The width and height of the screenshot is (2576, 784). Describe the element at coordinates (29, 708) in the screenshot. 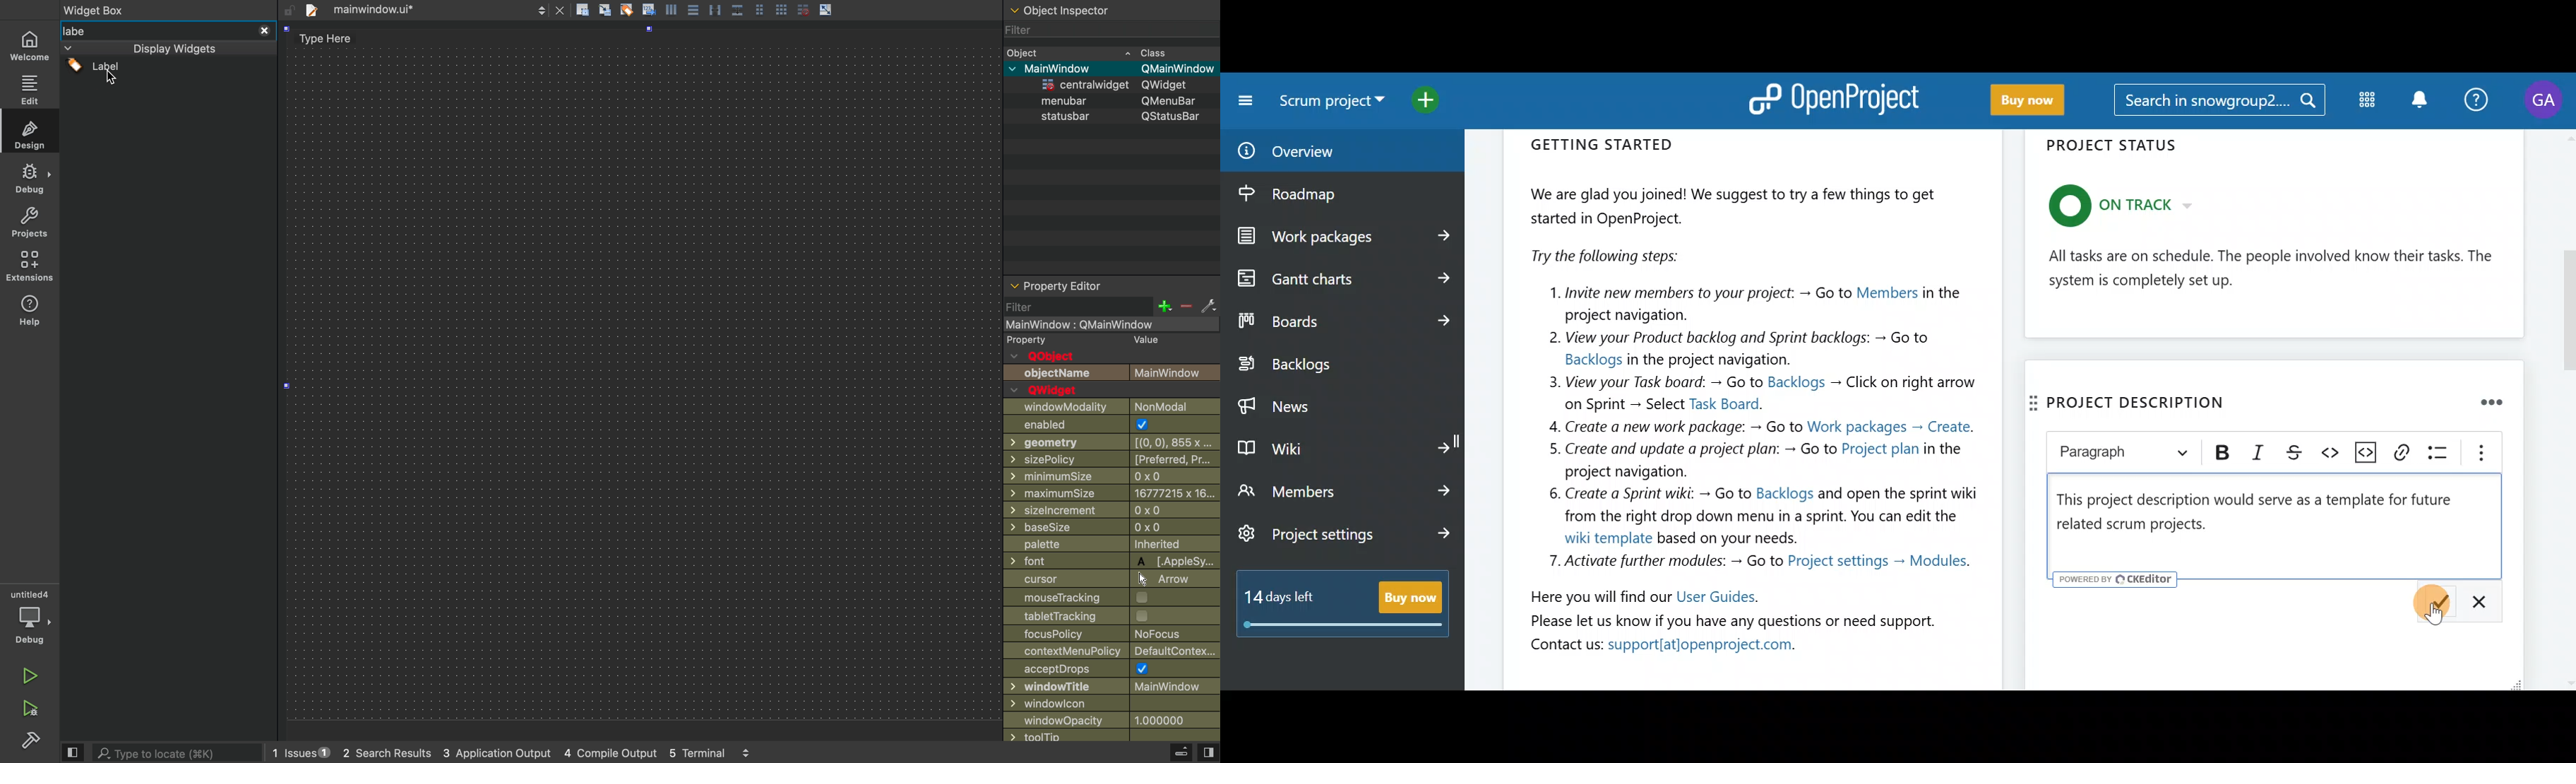

I see `build and run` at that location.